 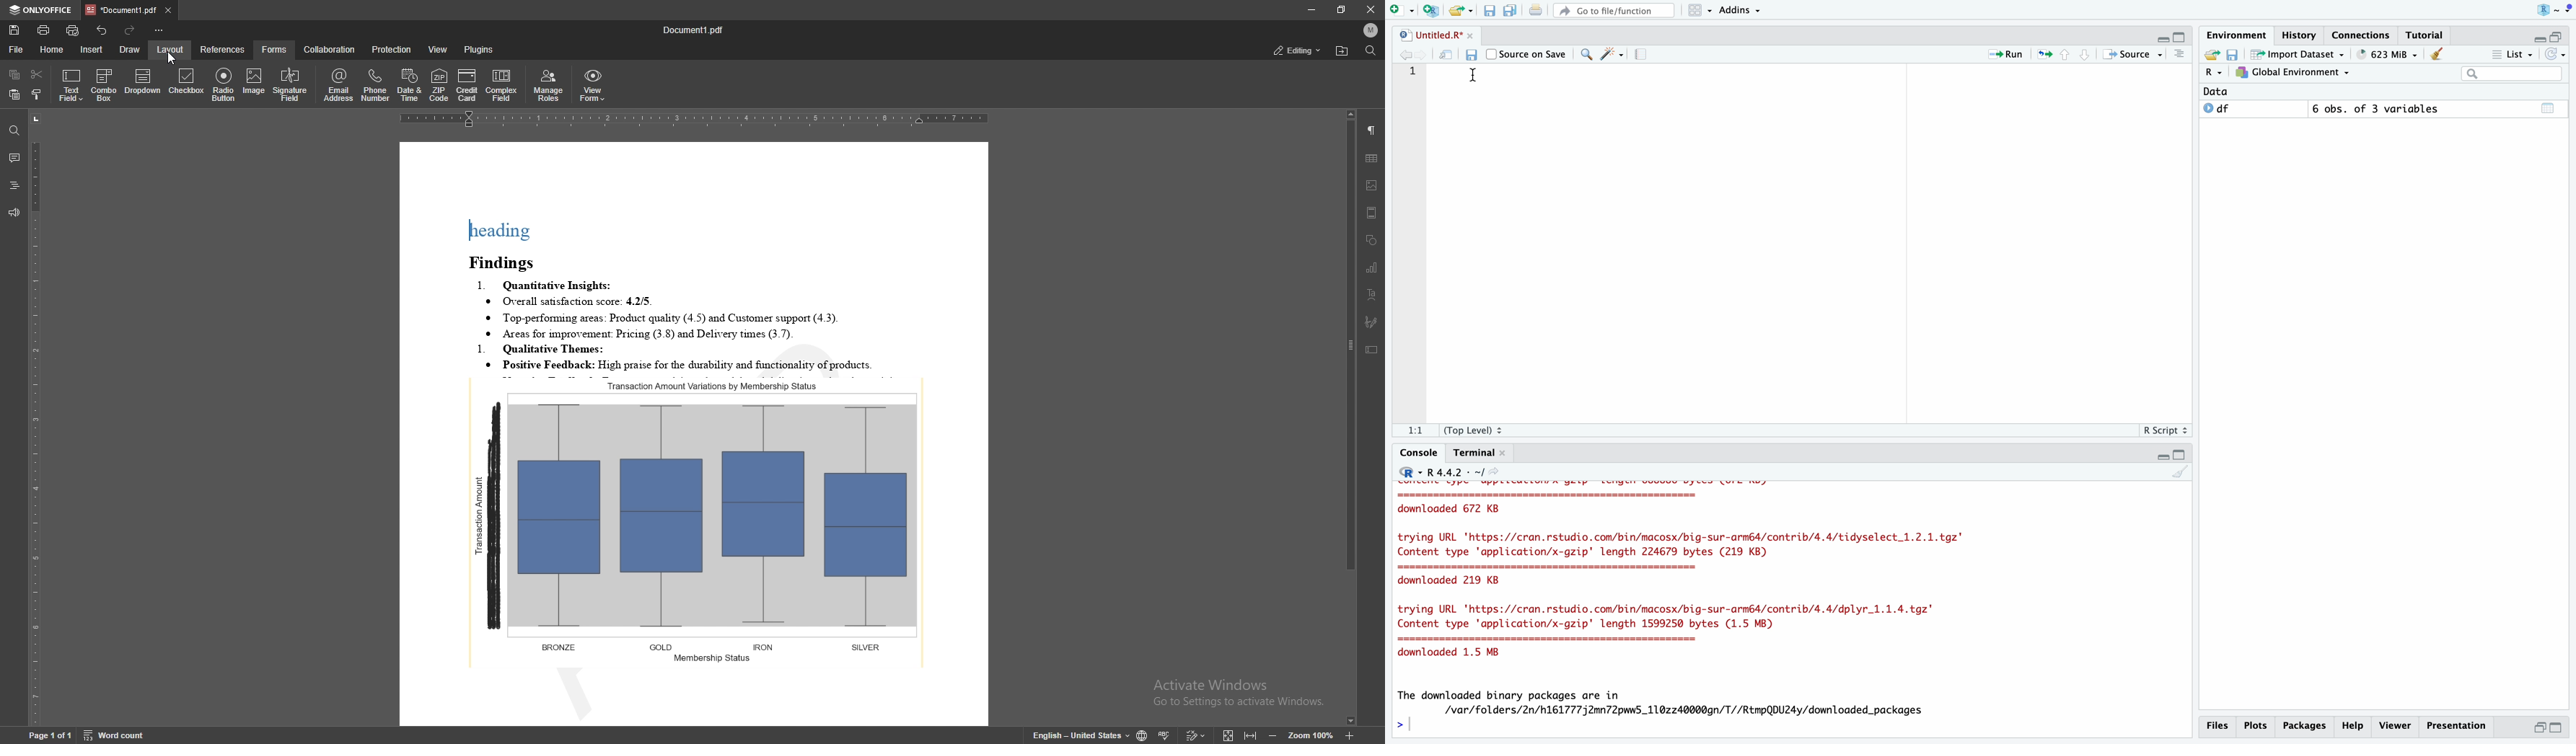 What do you see at coordinates (1409, 81) in the screenshot?
I see `Line Numbers` at bounding box center [1409, 81].